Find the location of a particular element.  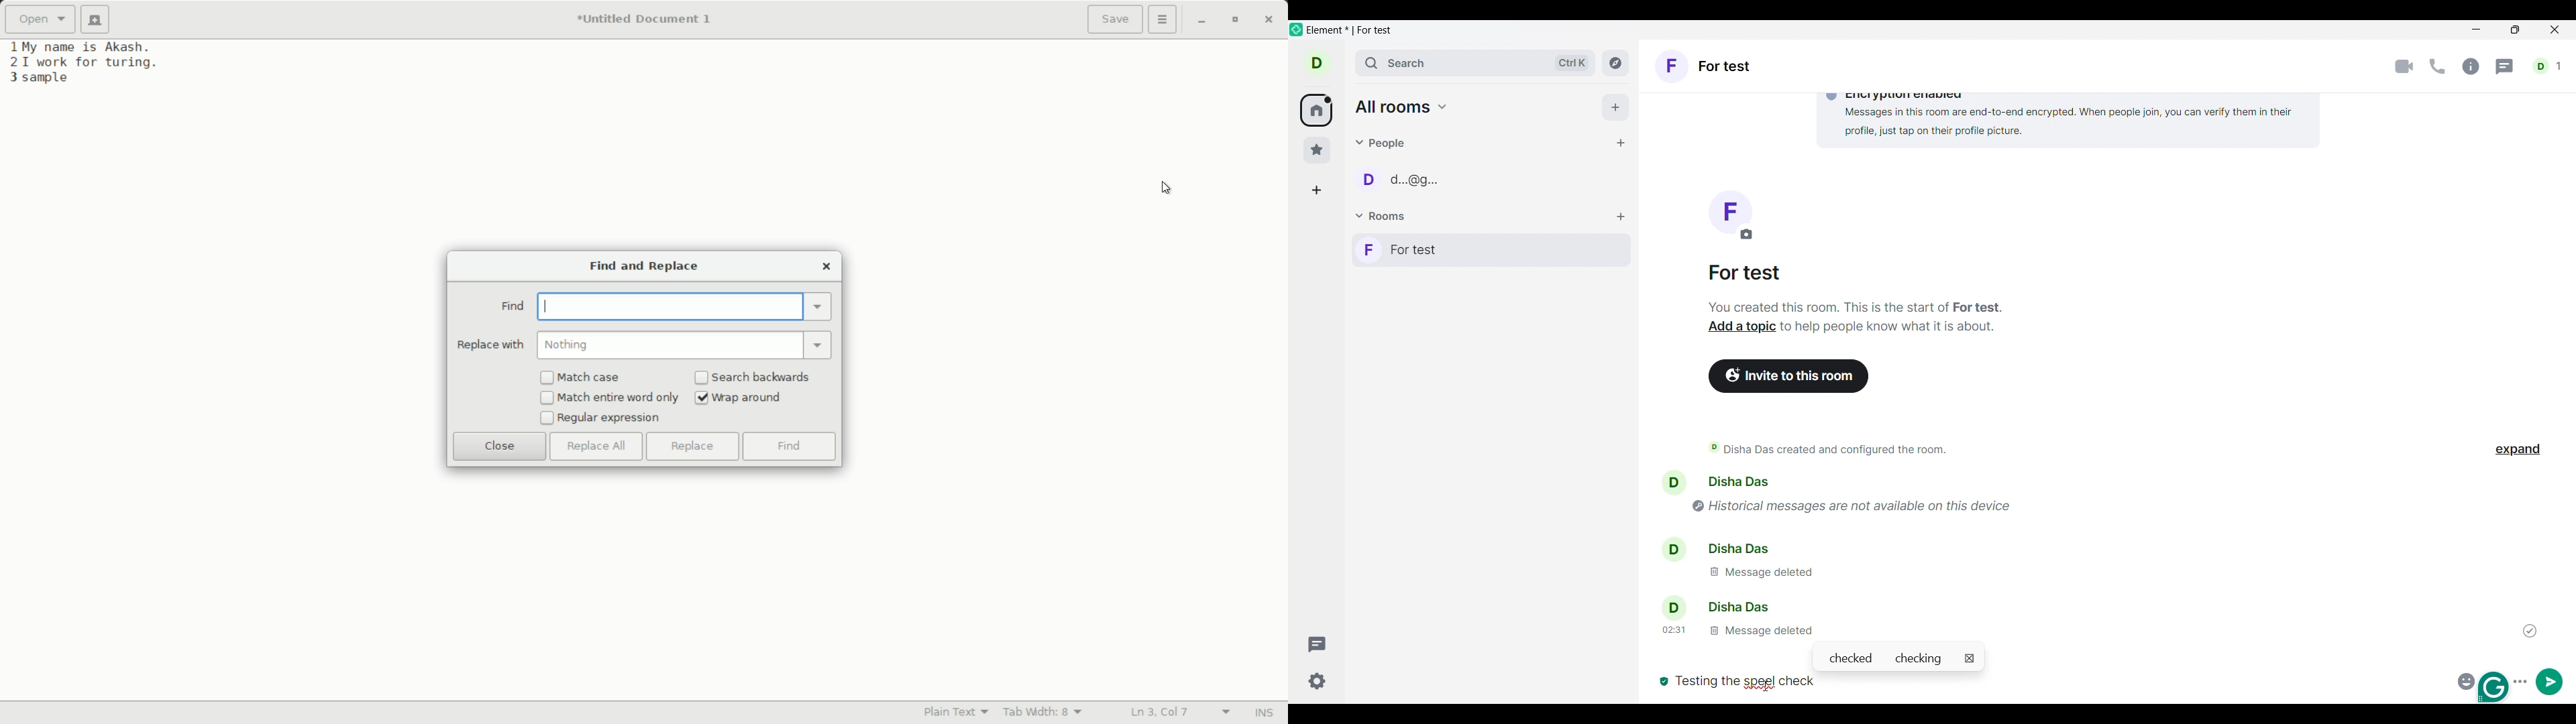

People  is located at coordinates (1383, 143).